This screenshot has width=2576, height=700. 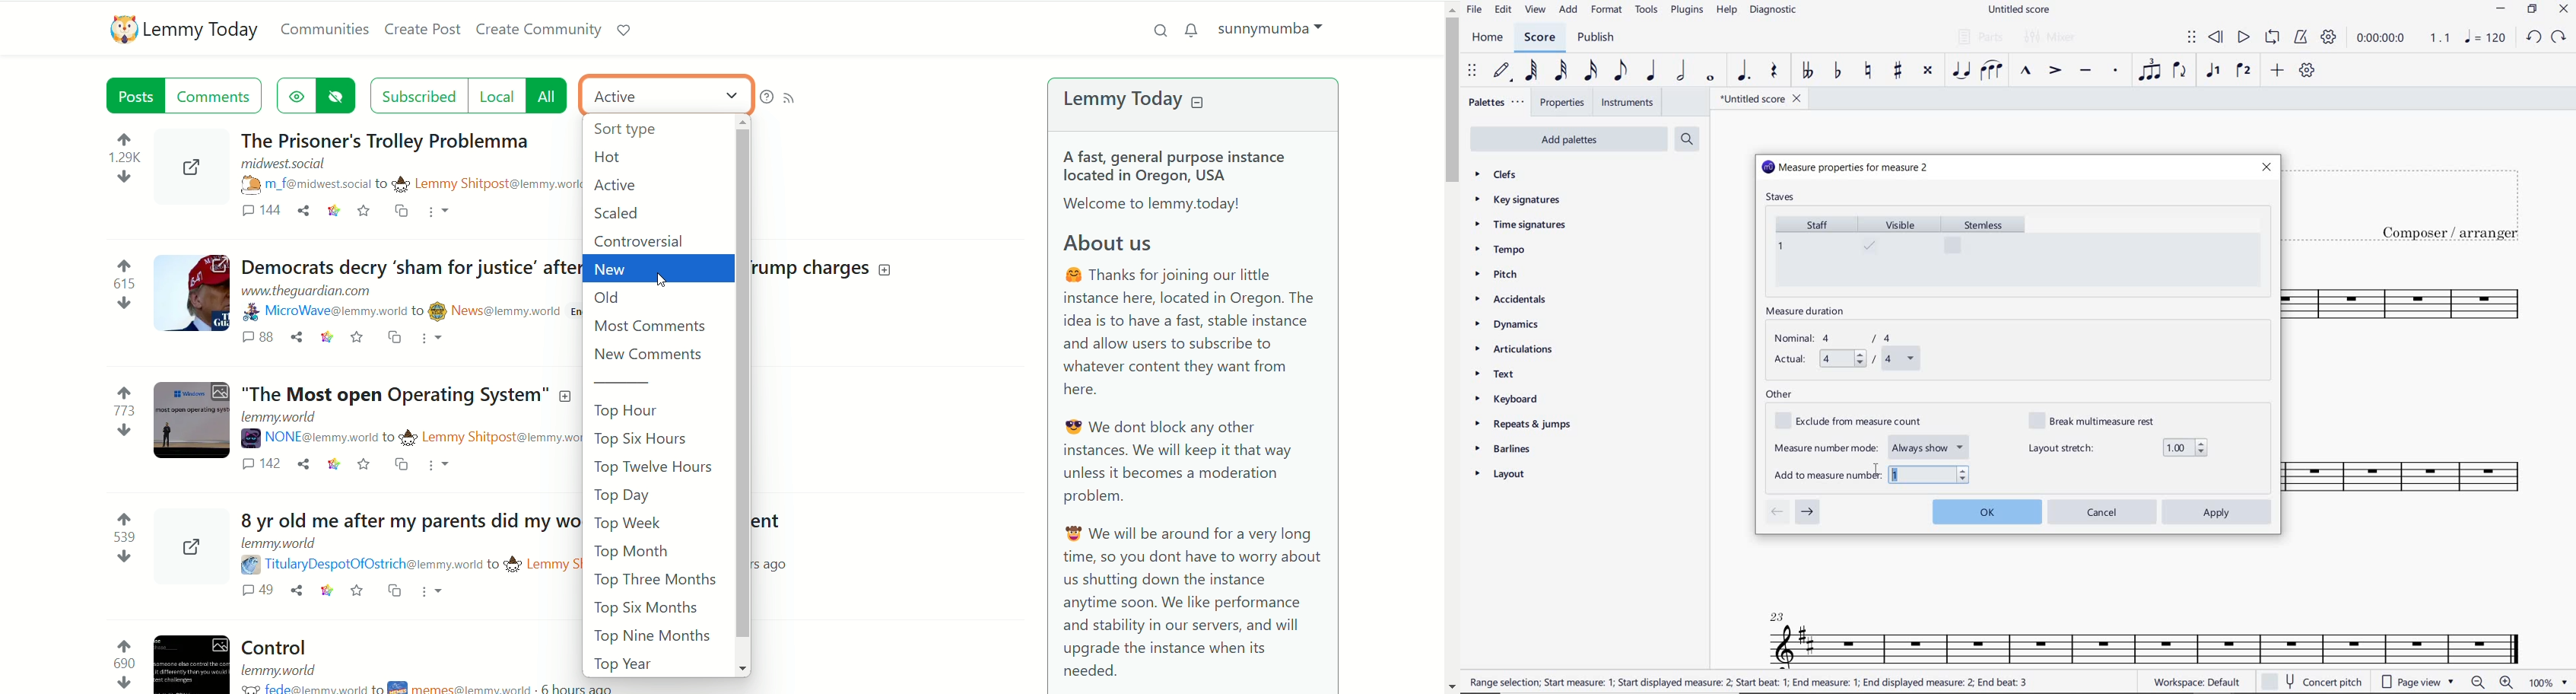 What do you see at coordinates (1980, 36) in the screenshot?
I see `PARTS` at bounding box center [1980, 36].